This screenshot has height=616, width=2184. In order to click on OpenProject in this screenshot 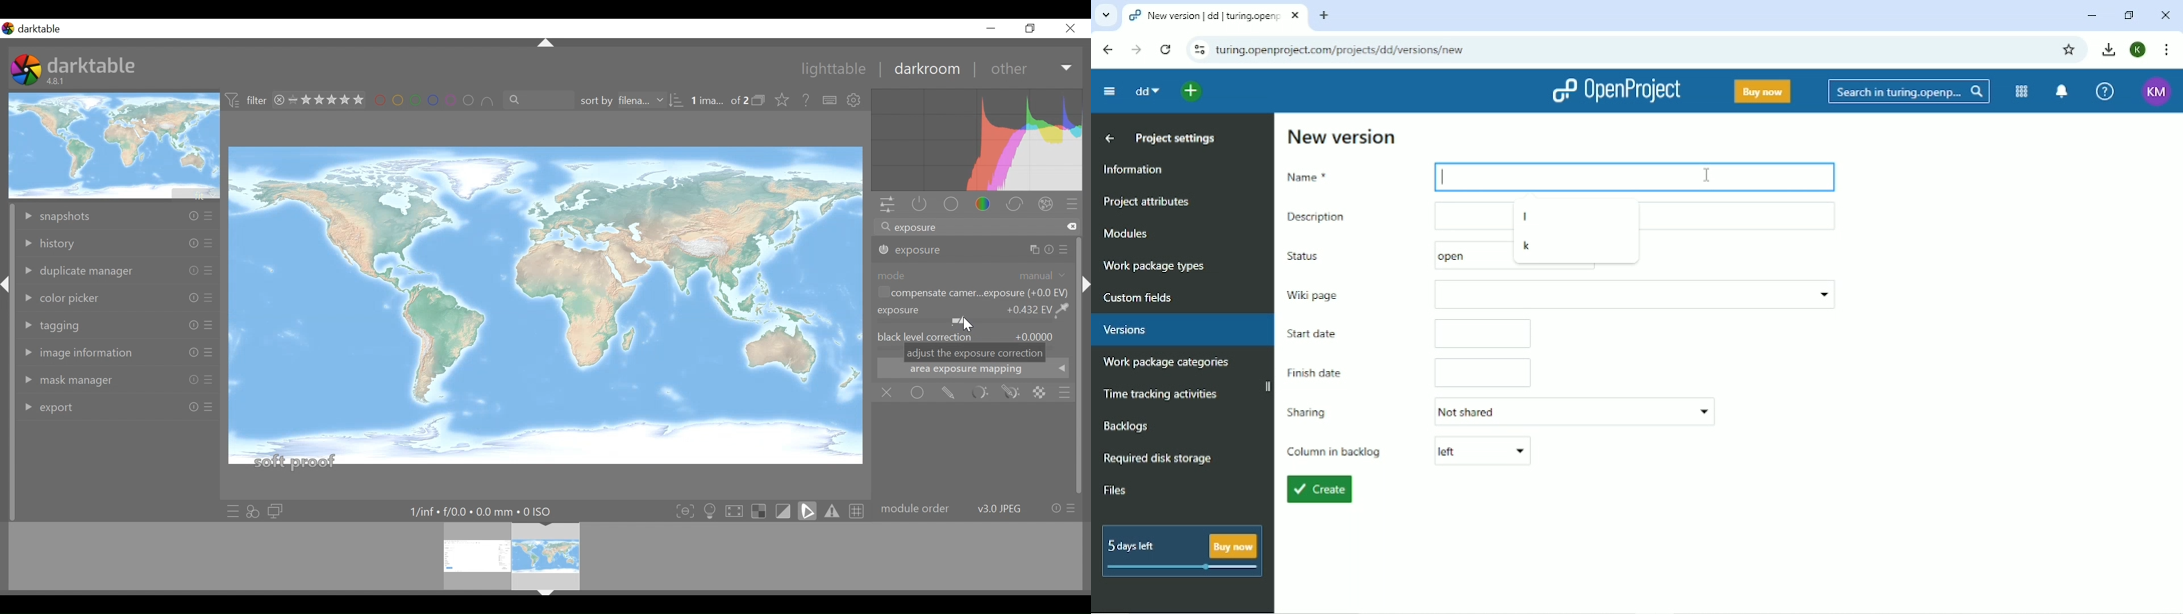, I will do `click(1616, 91)`.